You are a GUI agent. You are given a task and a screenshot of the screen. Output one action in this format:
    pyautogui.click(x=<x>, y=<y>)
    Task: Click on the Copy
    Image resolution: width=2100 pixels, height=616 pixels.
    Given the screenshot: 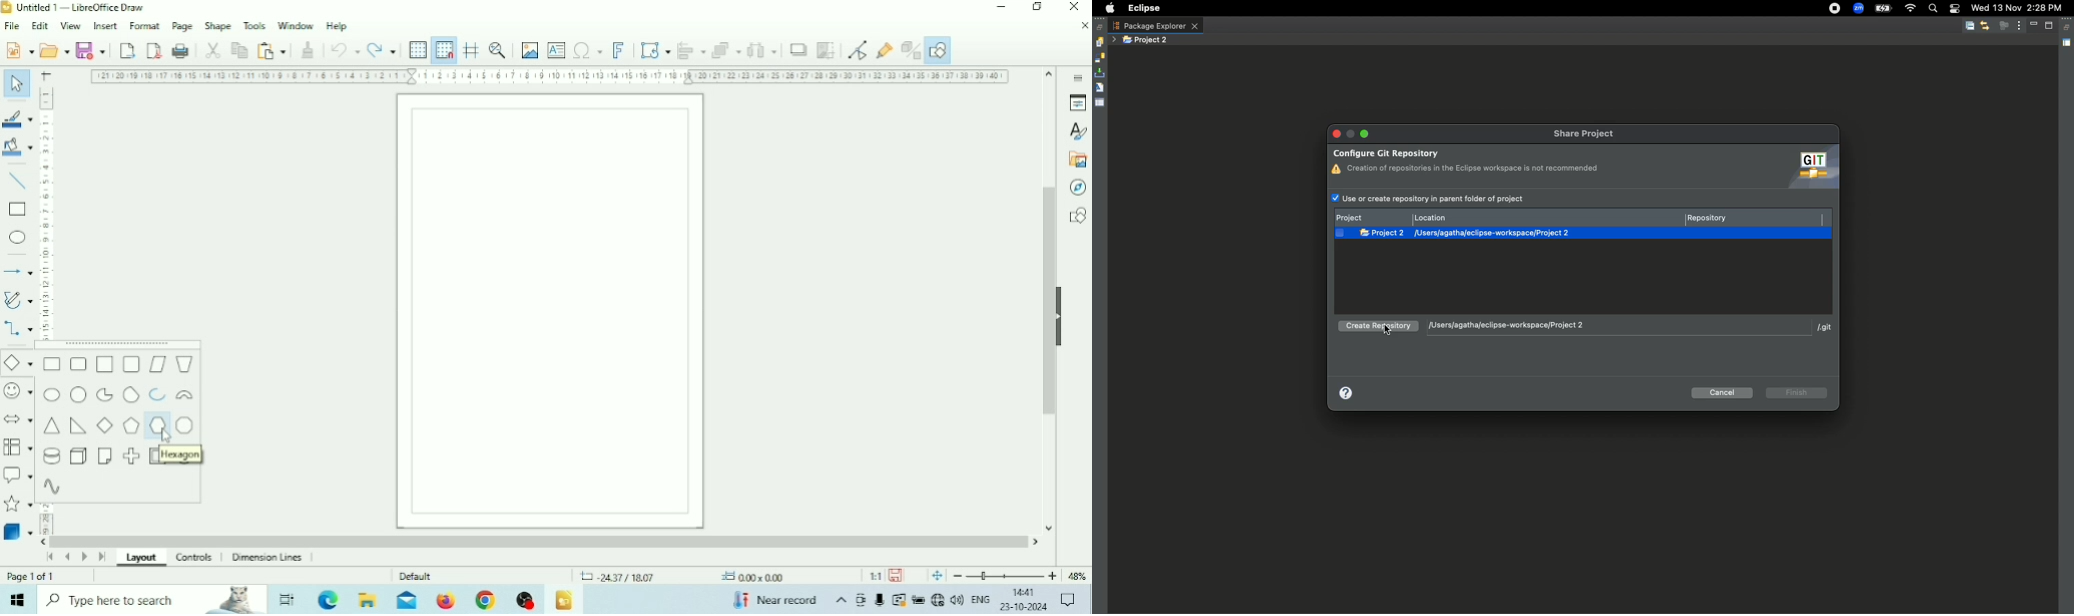 What is the action you would take?
    pyautogui.click(x=239, y=50)
    